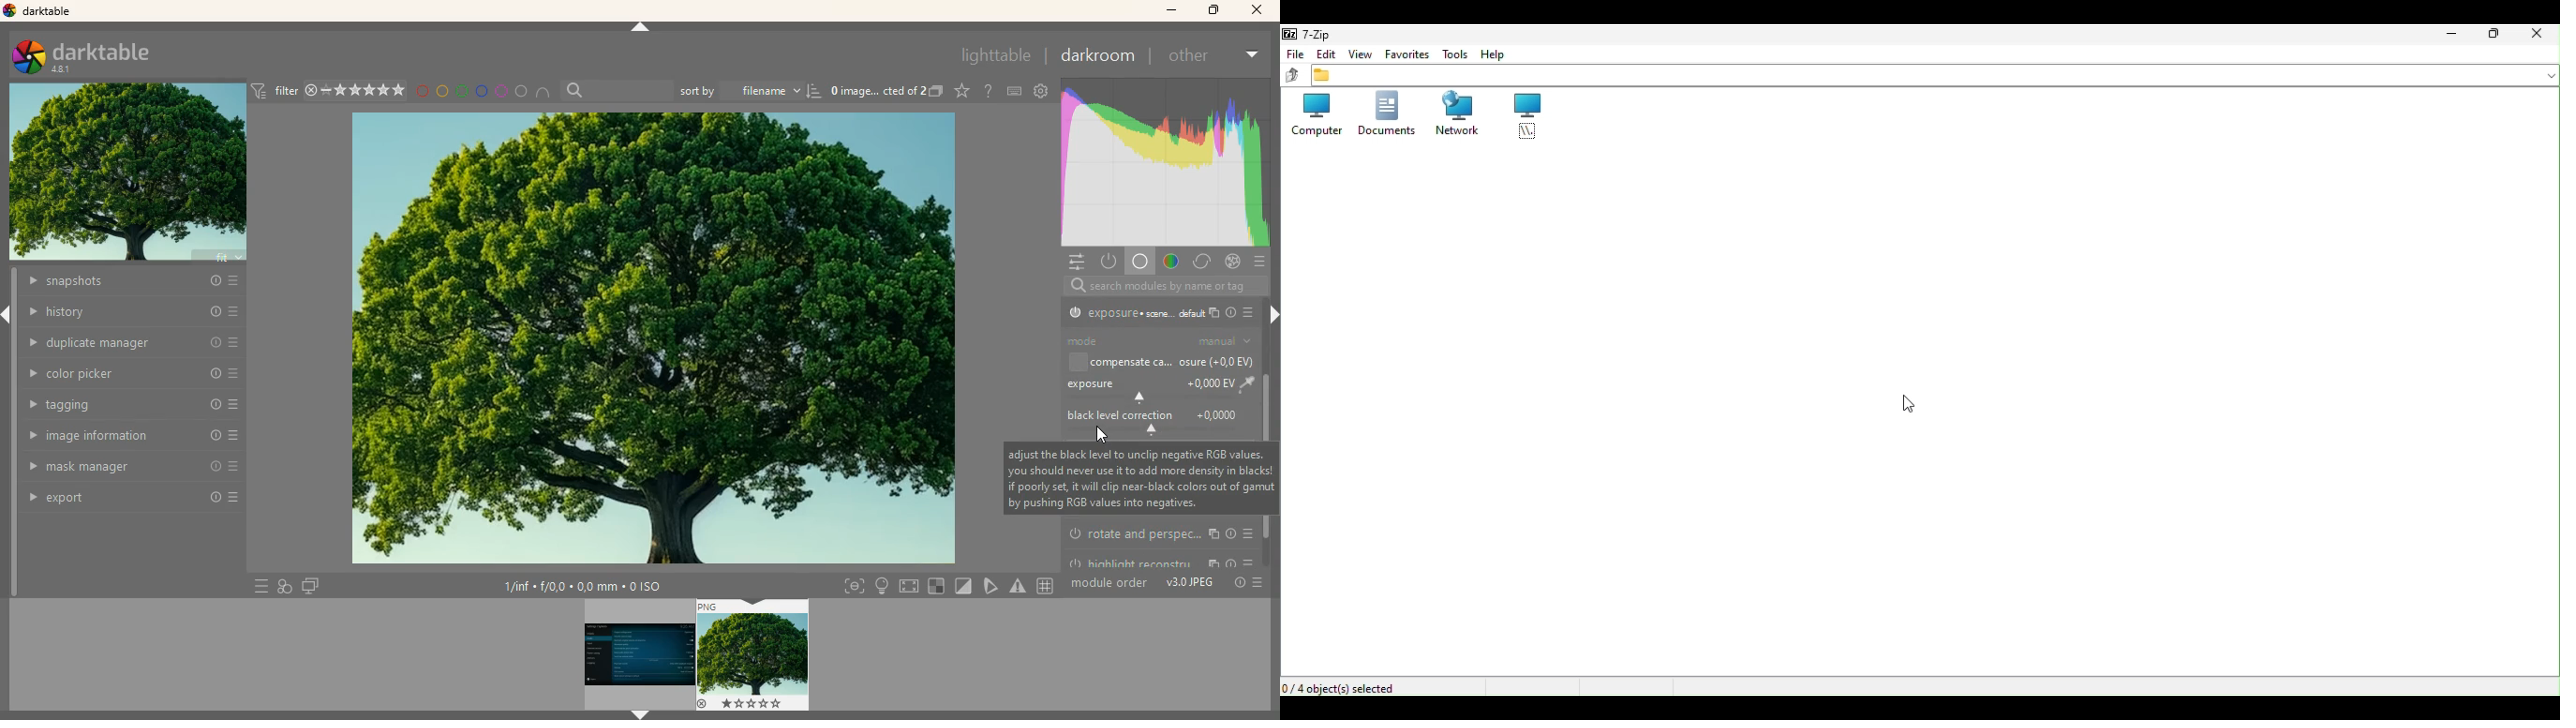  Describe the element at coordinates (501, 89) in the screenshot. I see `pink circle` at that location.